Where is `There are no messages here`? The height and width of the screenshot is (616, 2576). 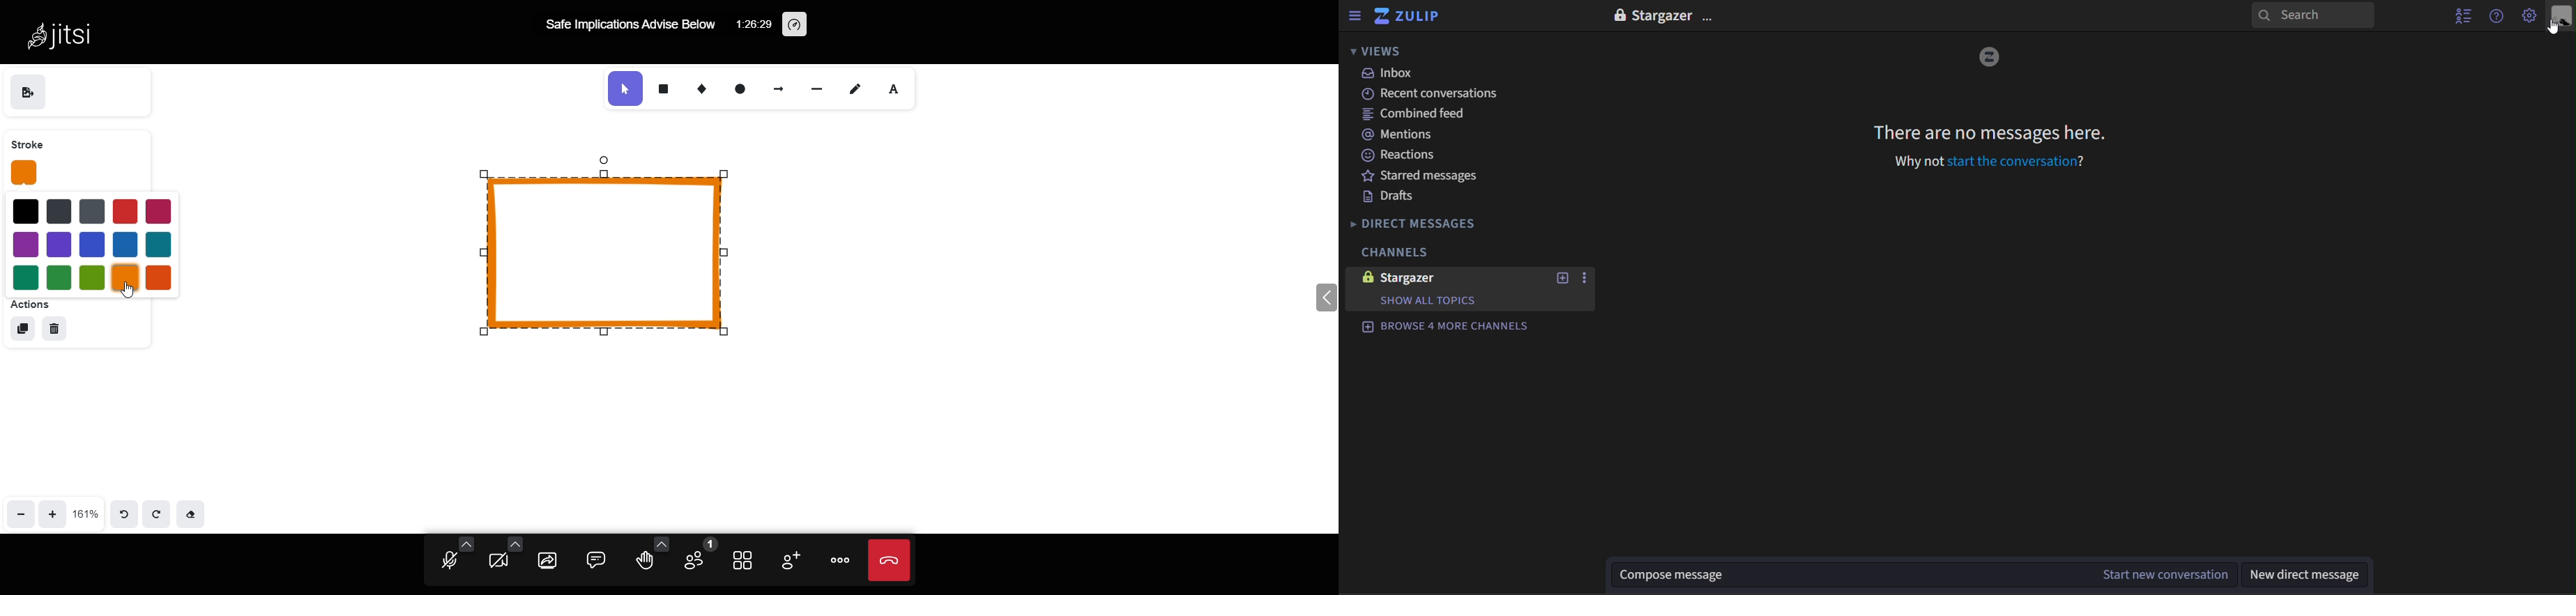
There are no messages here is located at coordinates (1991, 132).